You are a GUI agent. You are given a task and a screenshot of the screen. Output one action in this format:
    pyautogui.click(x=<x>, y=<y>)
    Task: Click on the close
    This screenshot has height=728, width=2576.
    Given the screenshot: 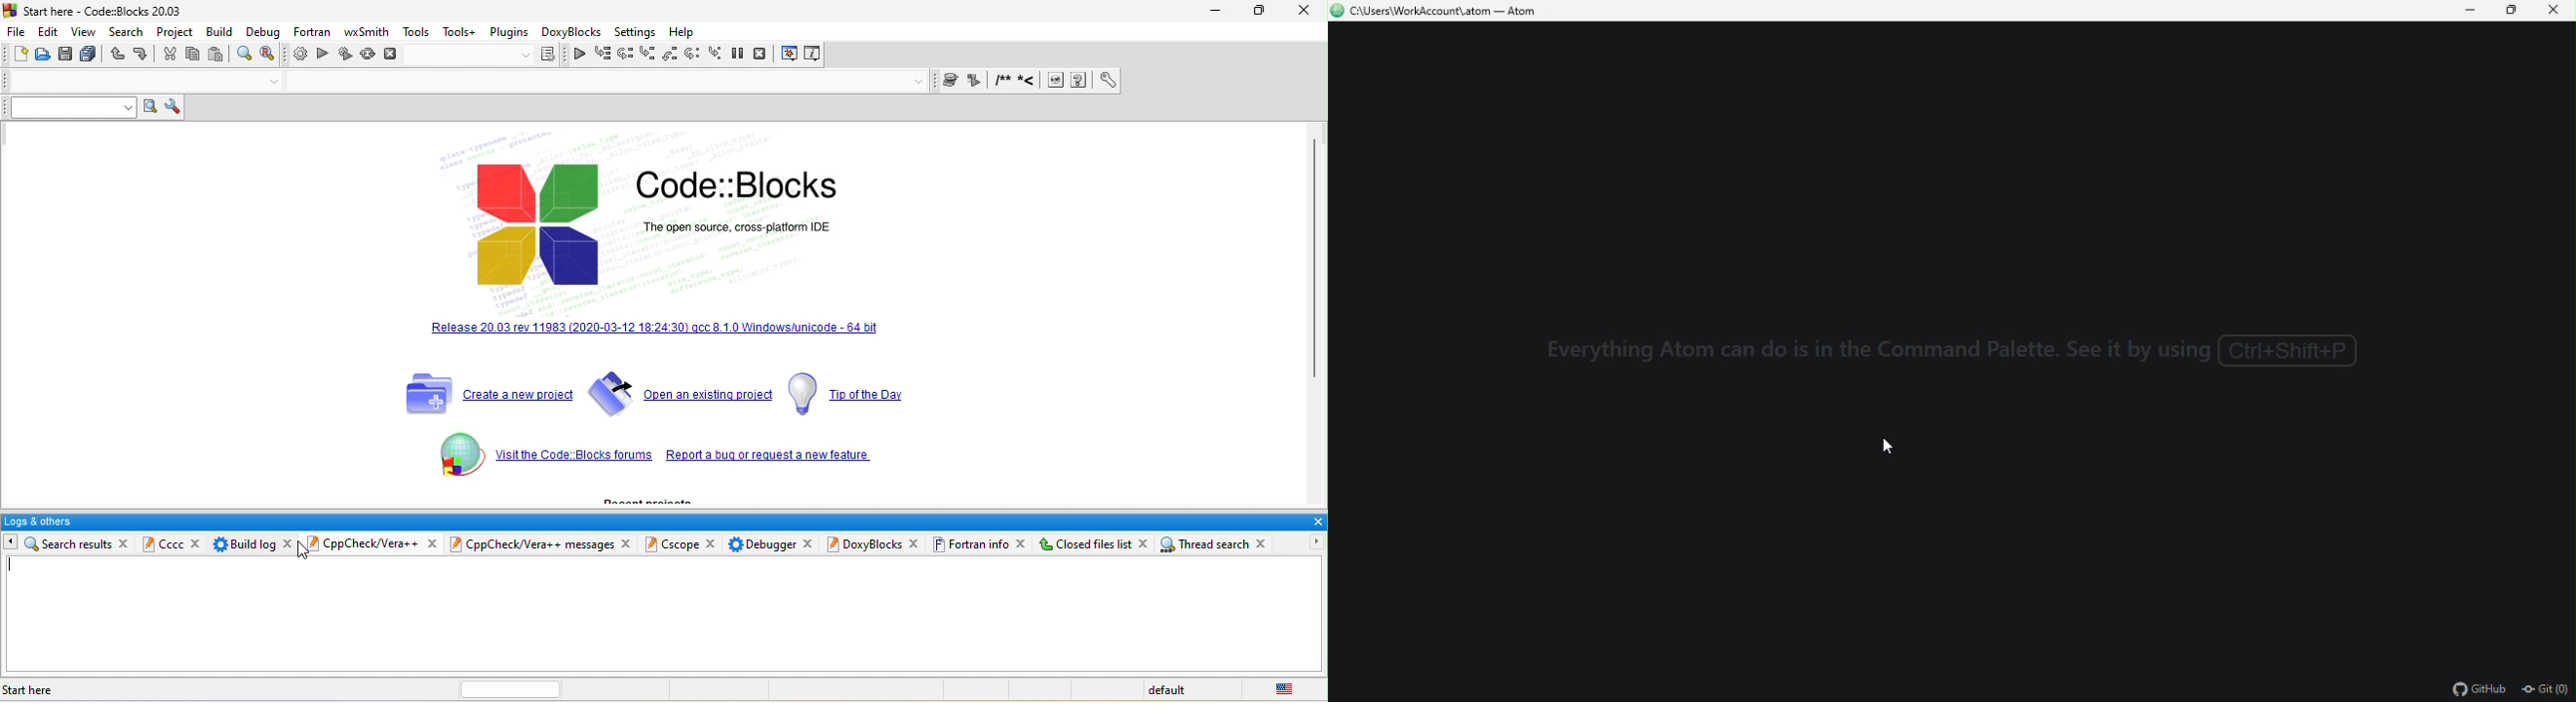 What is the action you would take?
    pyautogui.click(x=1306, y=11)
    